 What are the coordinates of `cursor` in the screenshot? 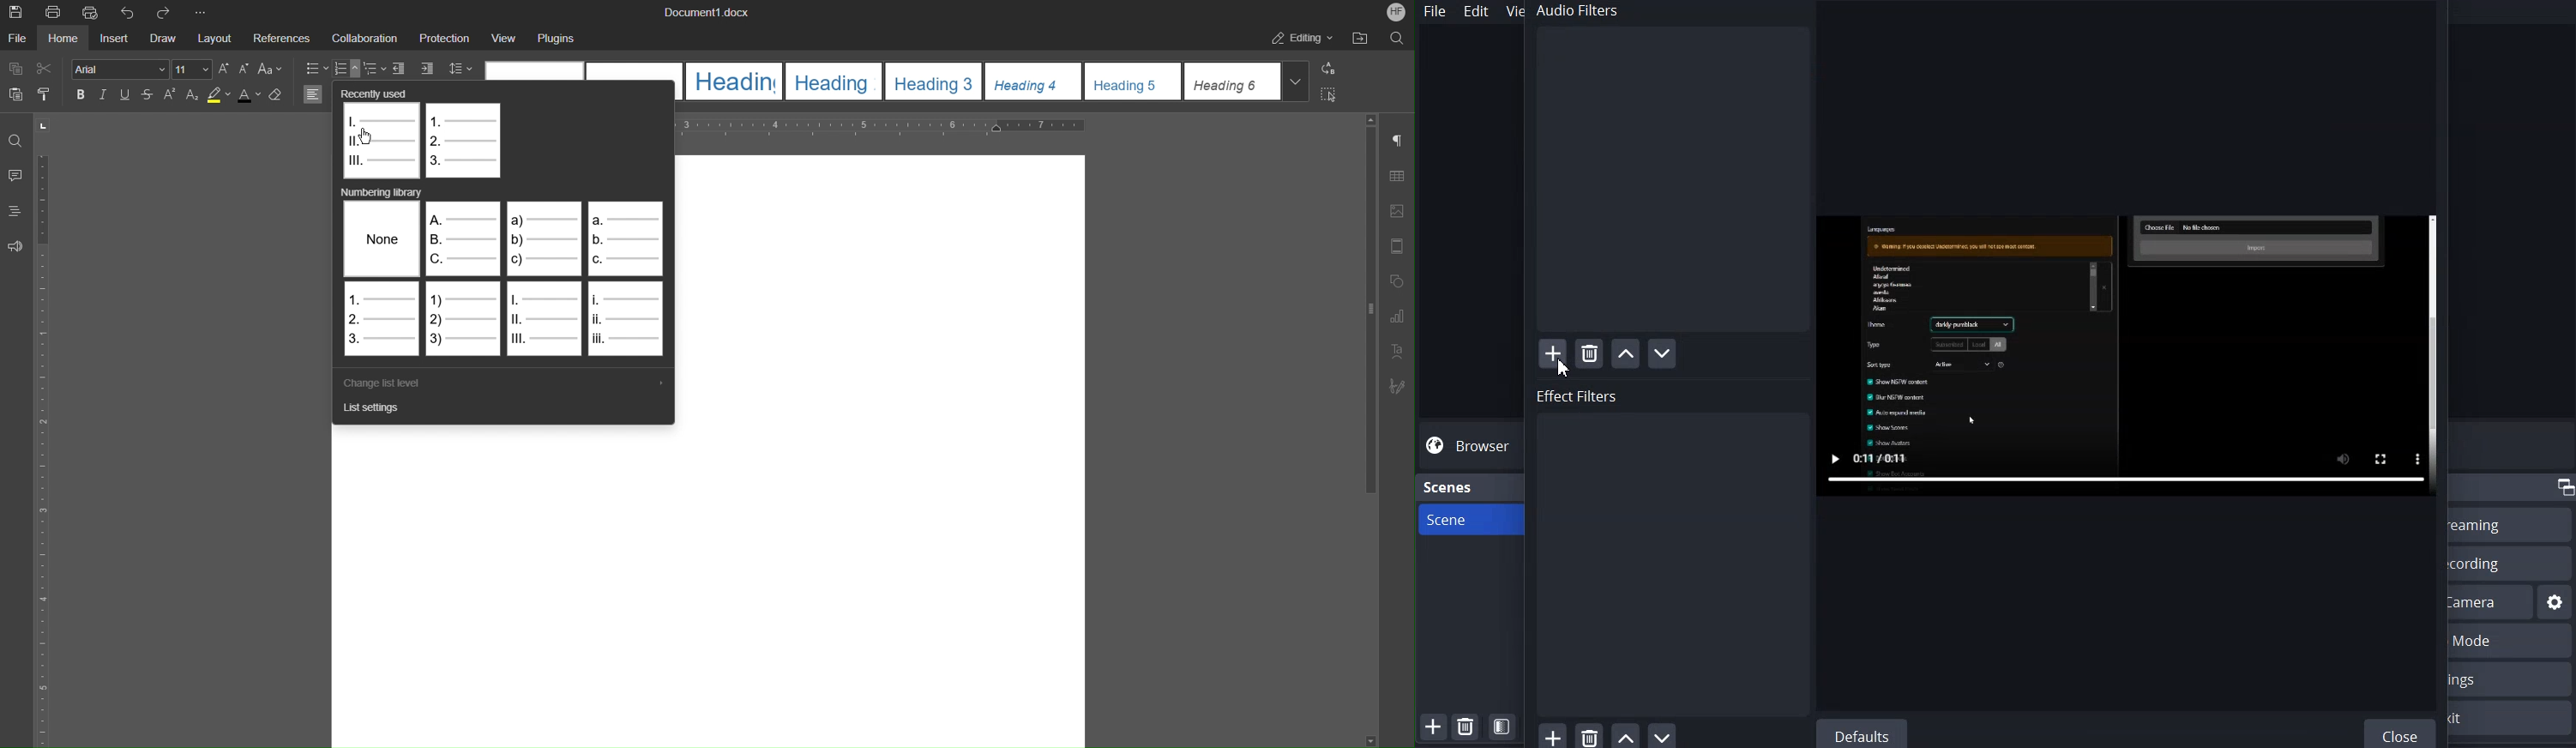 It's located at (1563, 369).